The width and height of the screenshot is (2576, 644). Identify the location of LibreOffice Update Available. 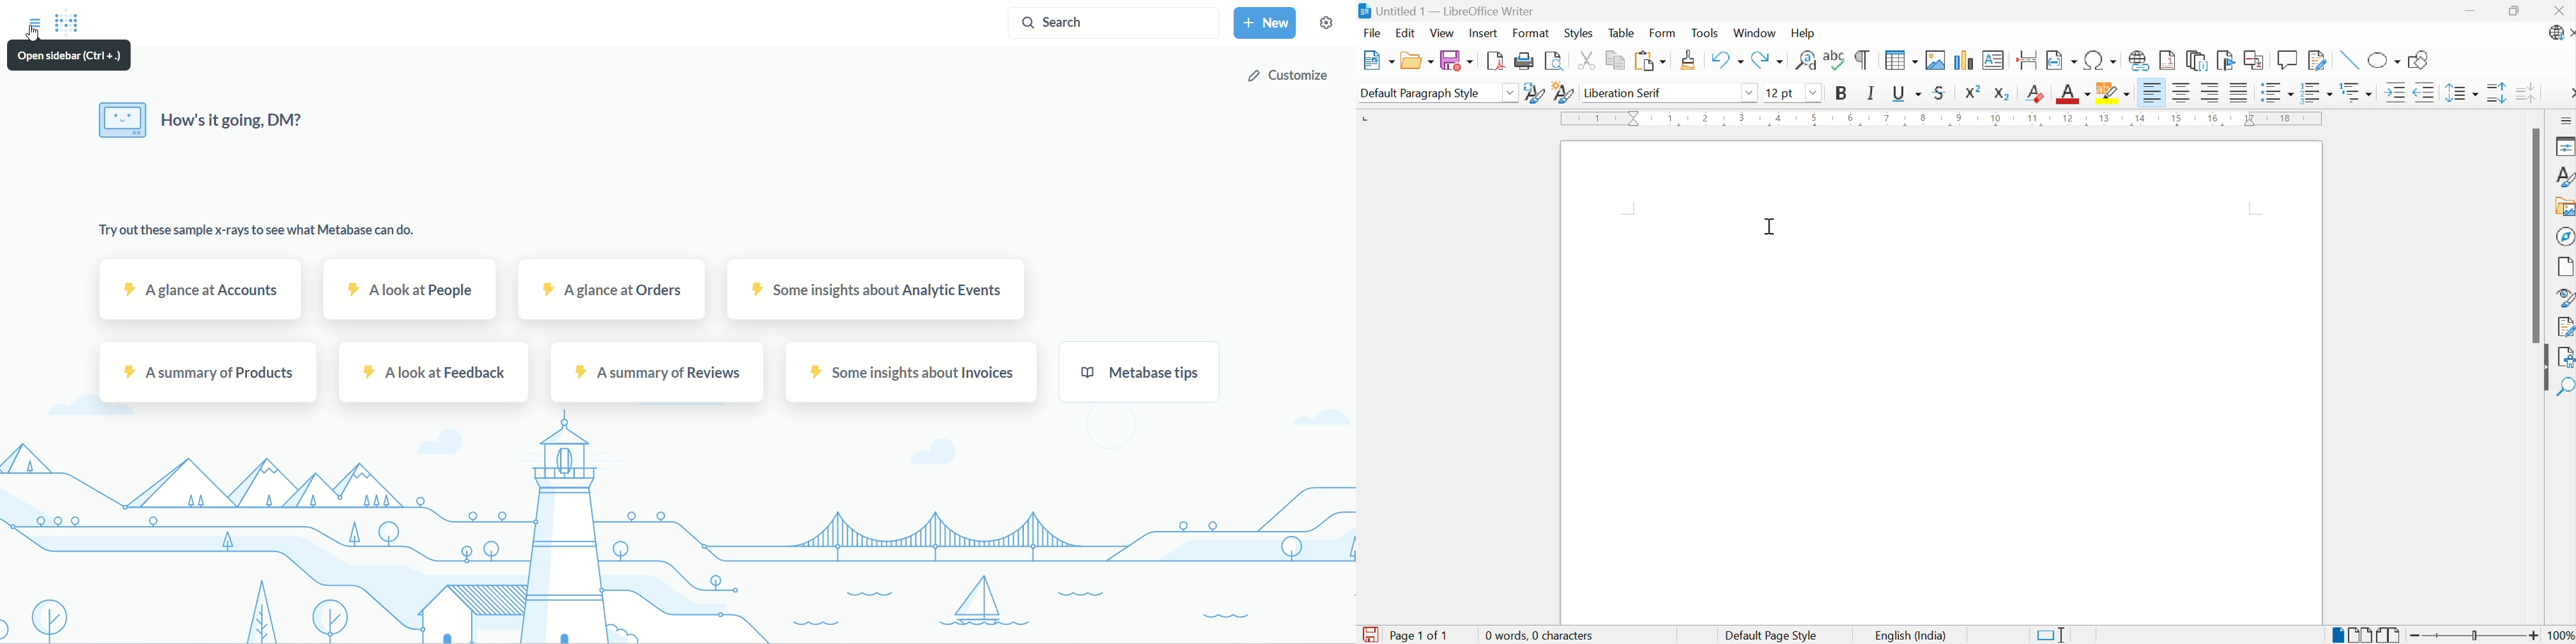
(2561, 34).